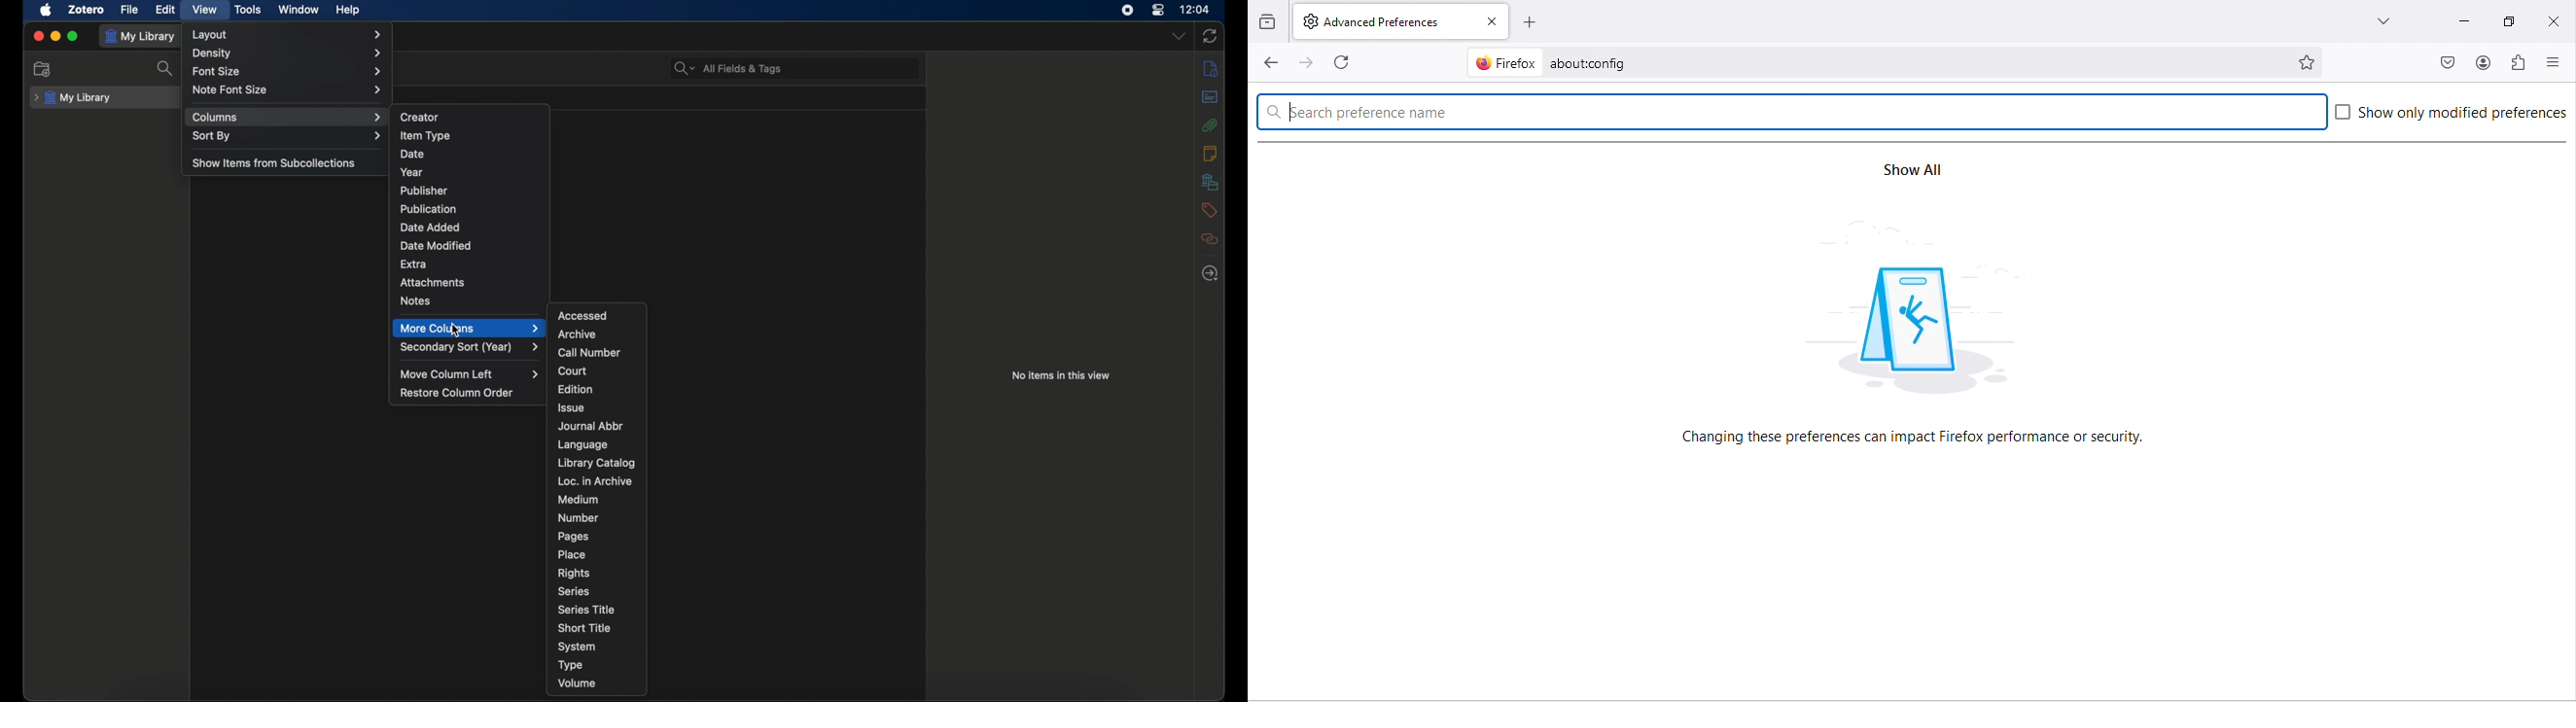  What do you see at coordinates (414, 154) in the screenshot?
I see `date` at bounding box center [414, 154].